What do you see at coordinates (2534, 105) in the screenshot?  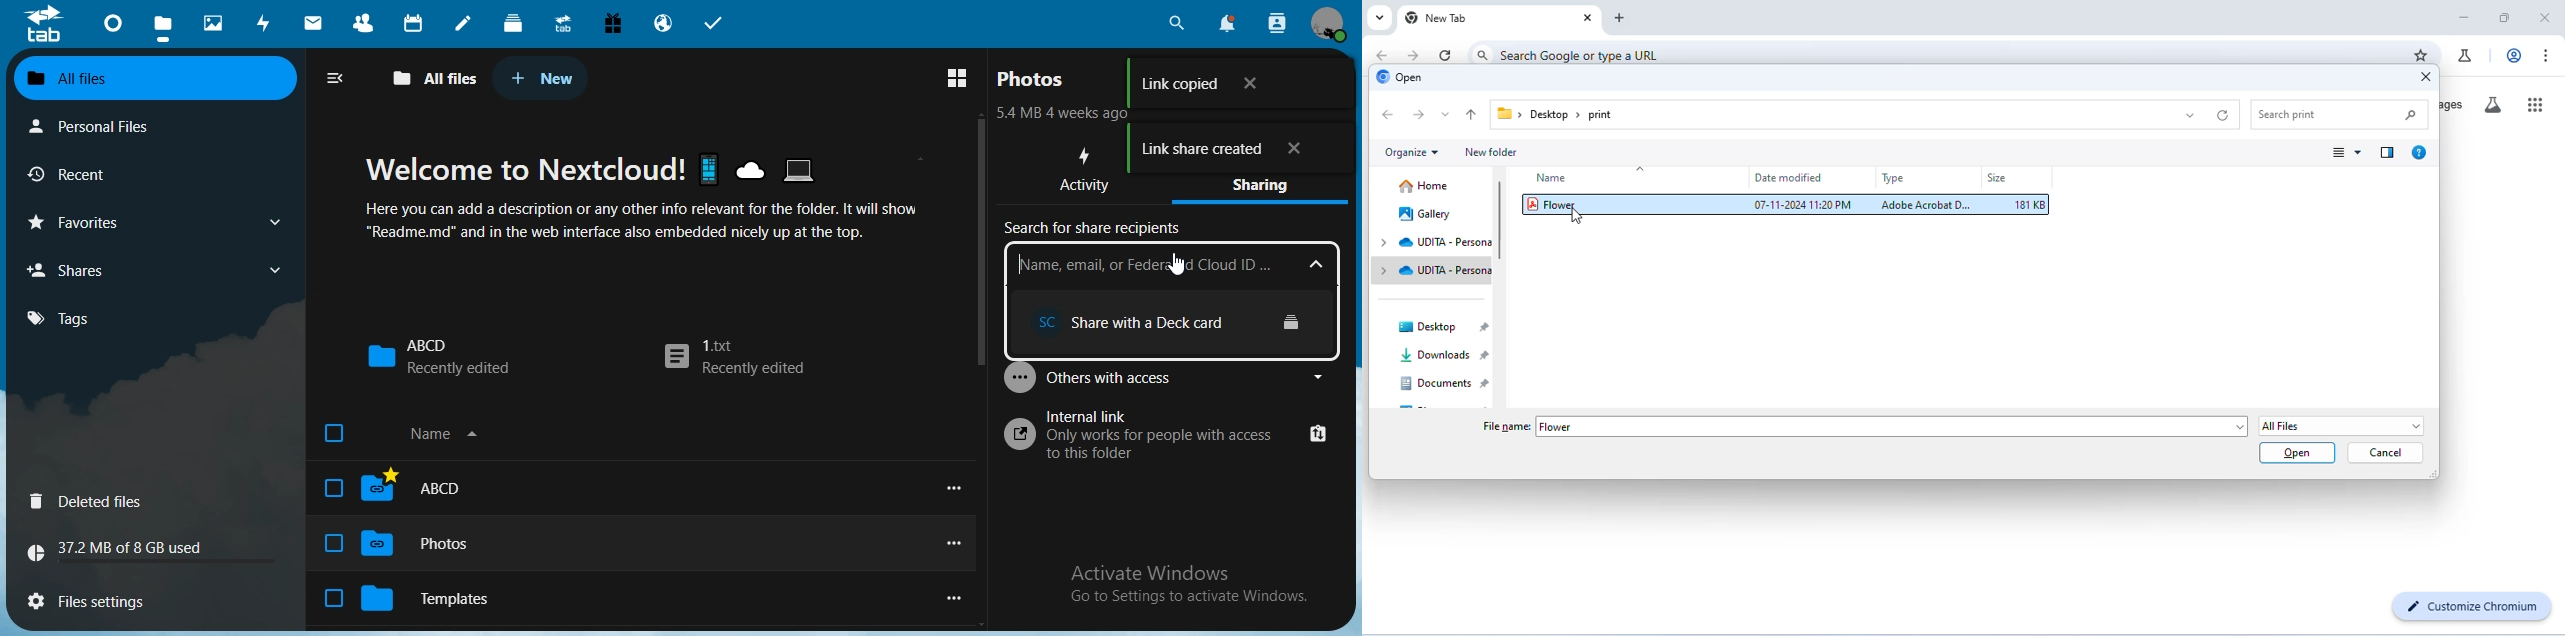 I see `google apps` at bounding box center [2534, 105].